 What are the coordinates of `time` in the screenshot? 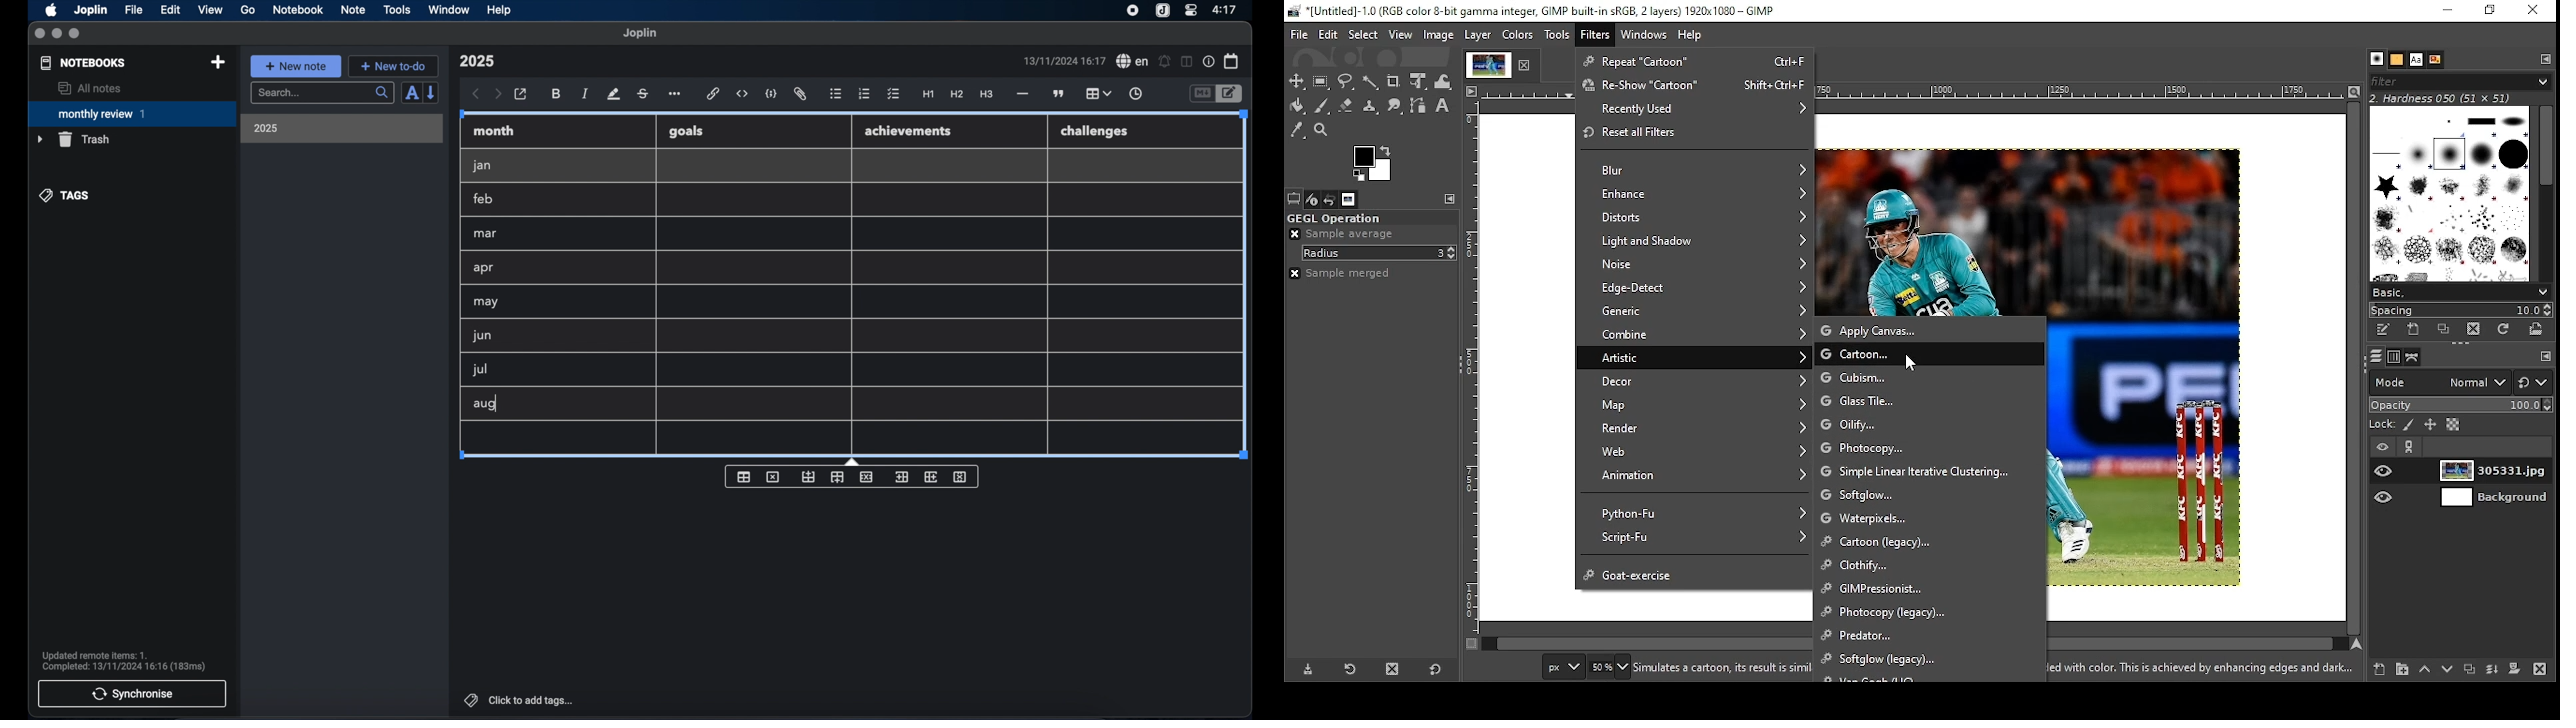 It's located at (1226, 9).